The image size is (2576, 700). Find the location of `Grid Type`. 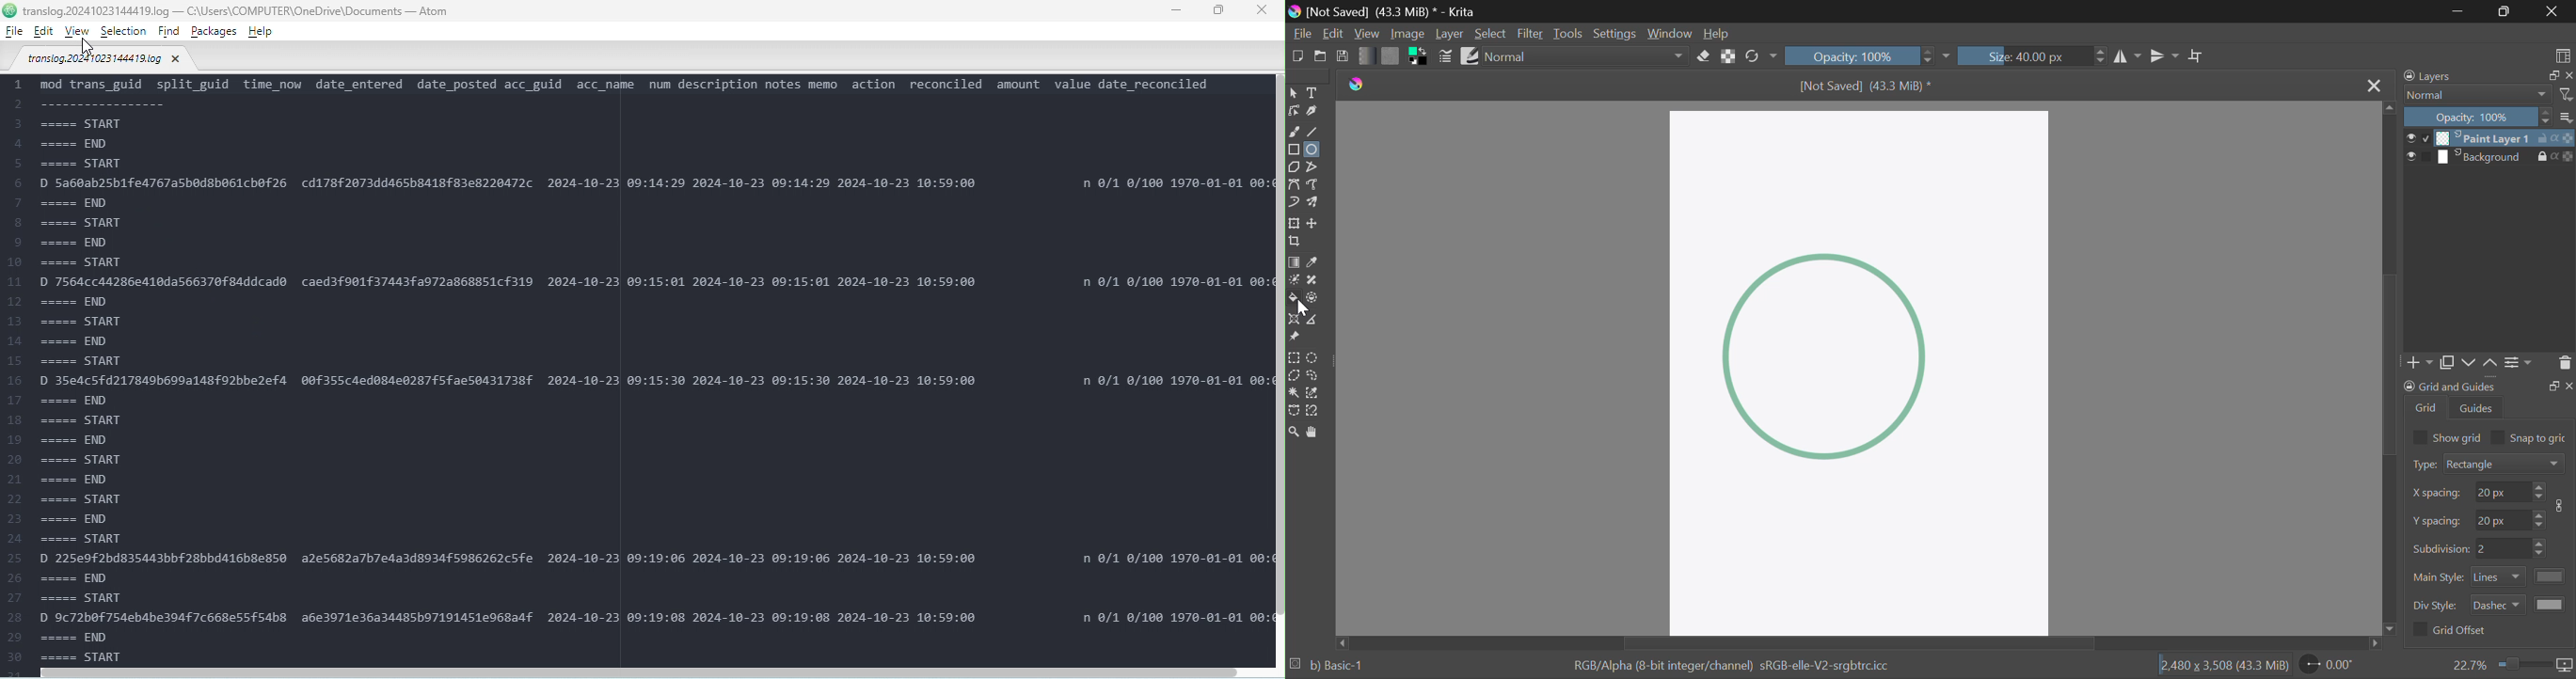

Grid Type is located at coordinates (2490, 465).